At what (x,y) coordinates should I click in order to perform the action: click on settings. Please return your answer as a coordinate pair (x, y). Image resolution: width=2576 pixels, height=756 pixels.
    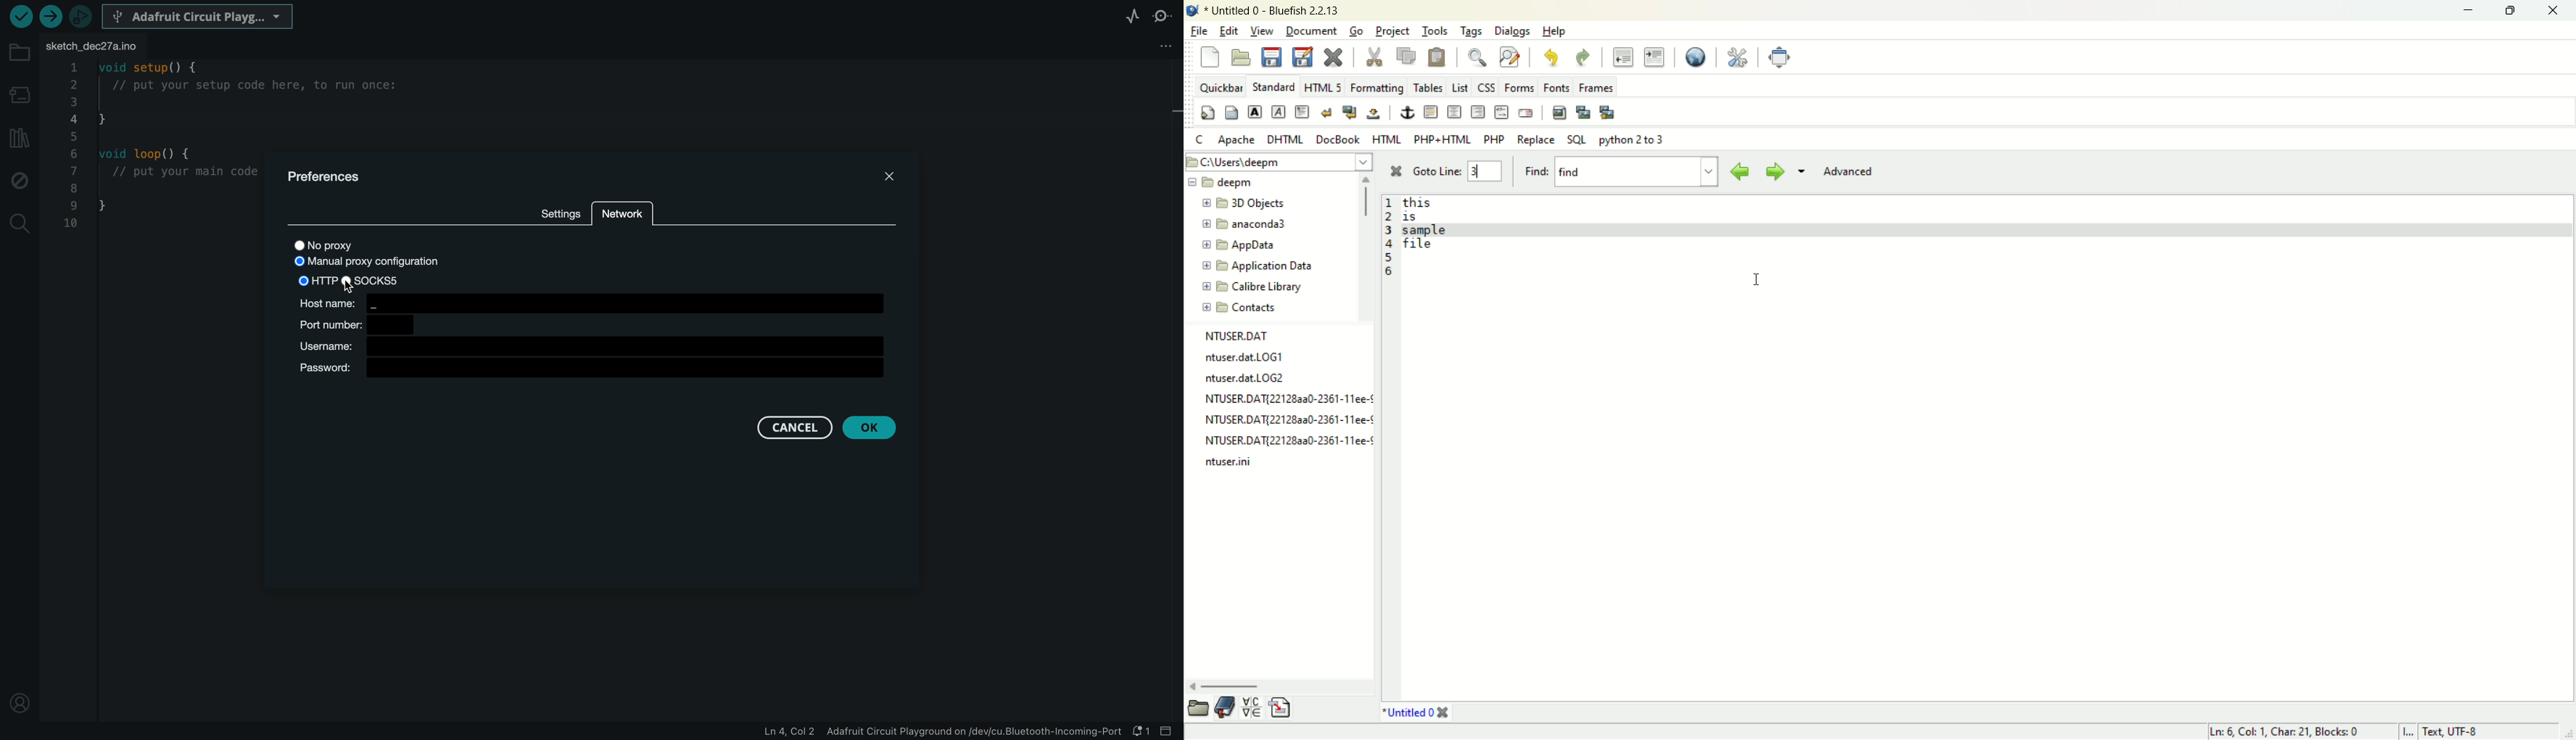
    Looking at the image, I should click on (560, 216).